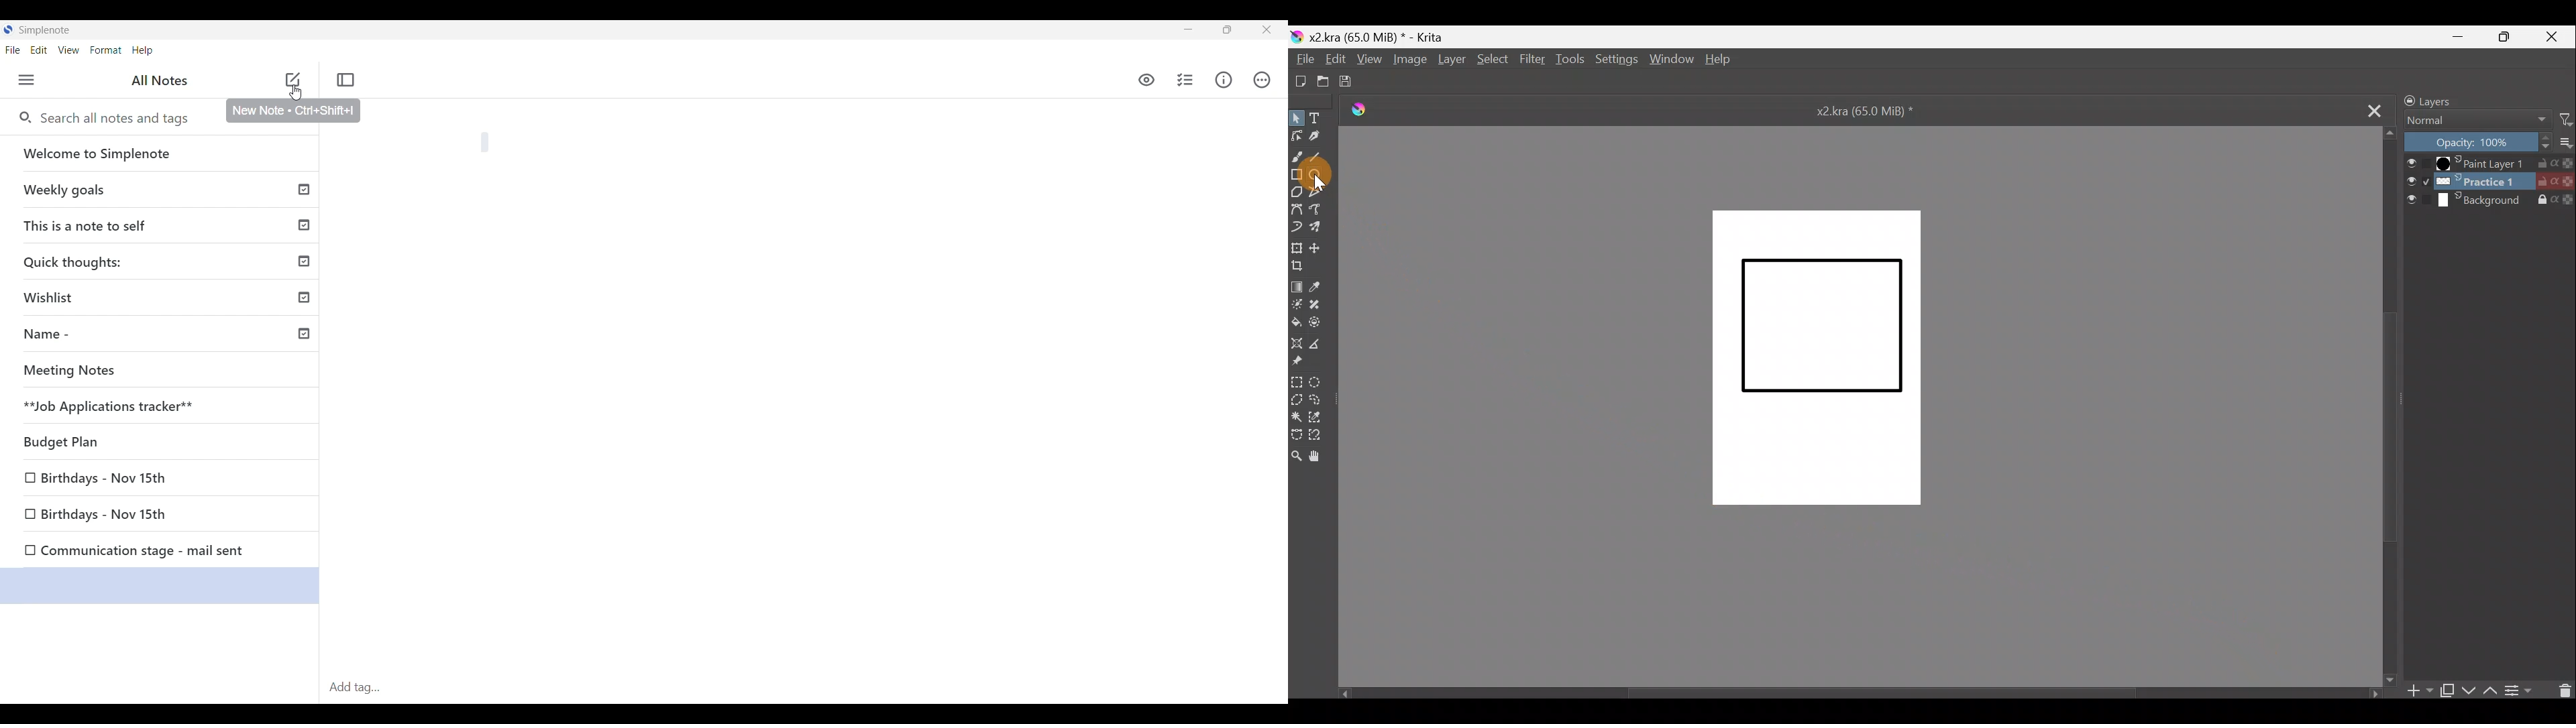 Image resolution: width=2576 pixels, height=728 pixels. I want to click on Crop image to an area, so click(1303, 268).